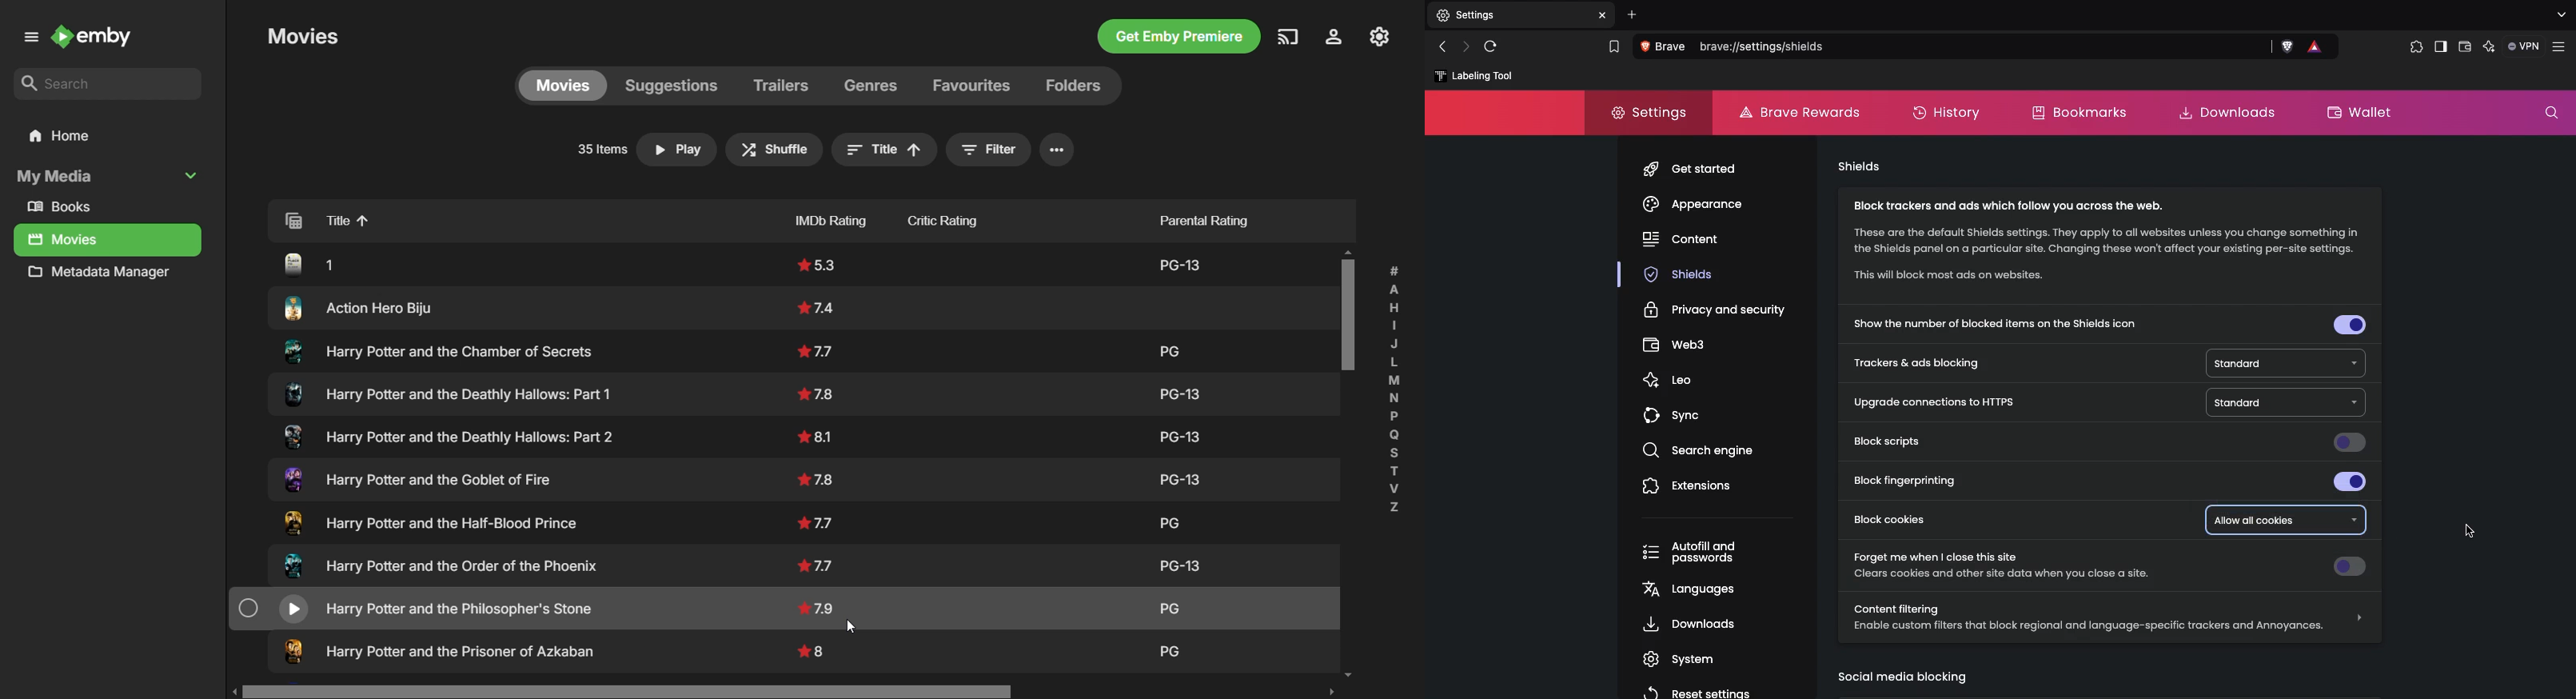  What do you see at coordinates (2561, 46) in the screenshot?
I see `customize and control brave` at bounding box center [2561, 46].